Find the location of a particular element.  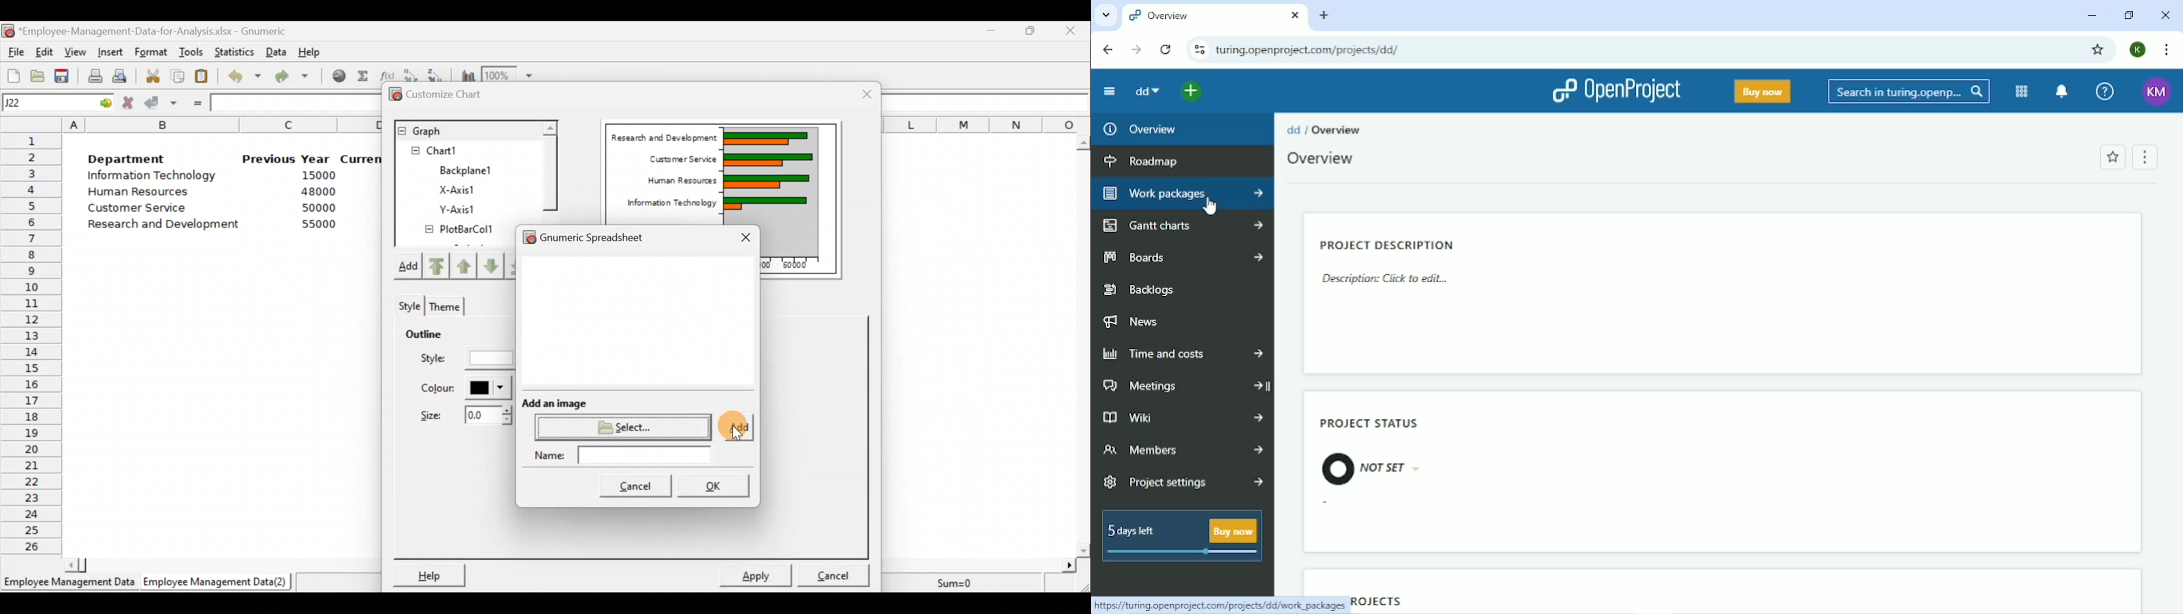

Rows is located at coordinates (32, 345).